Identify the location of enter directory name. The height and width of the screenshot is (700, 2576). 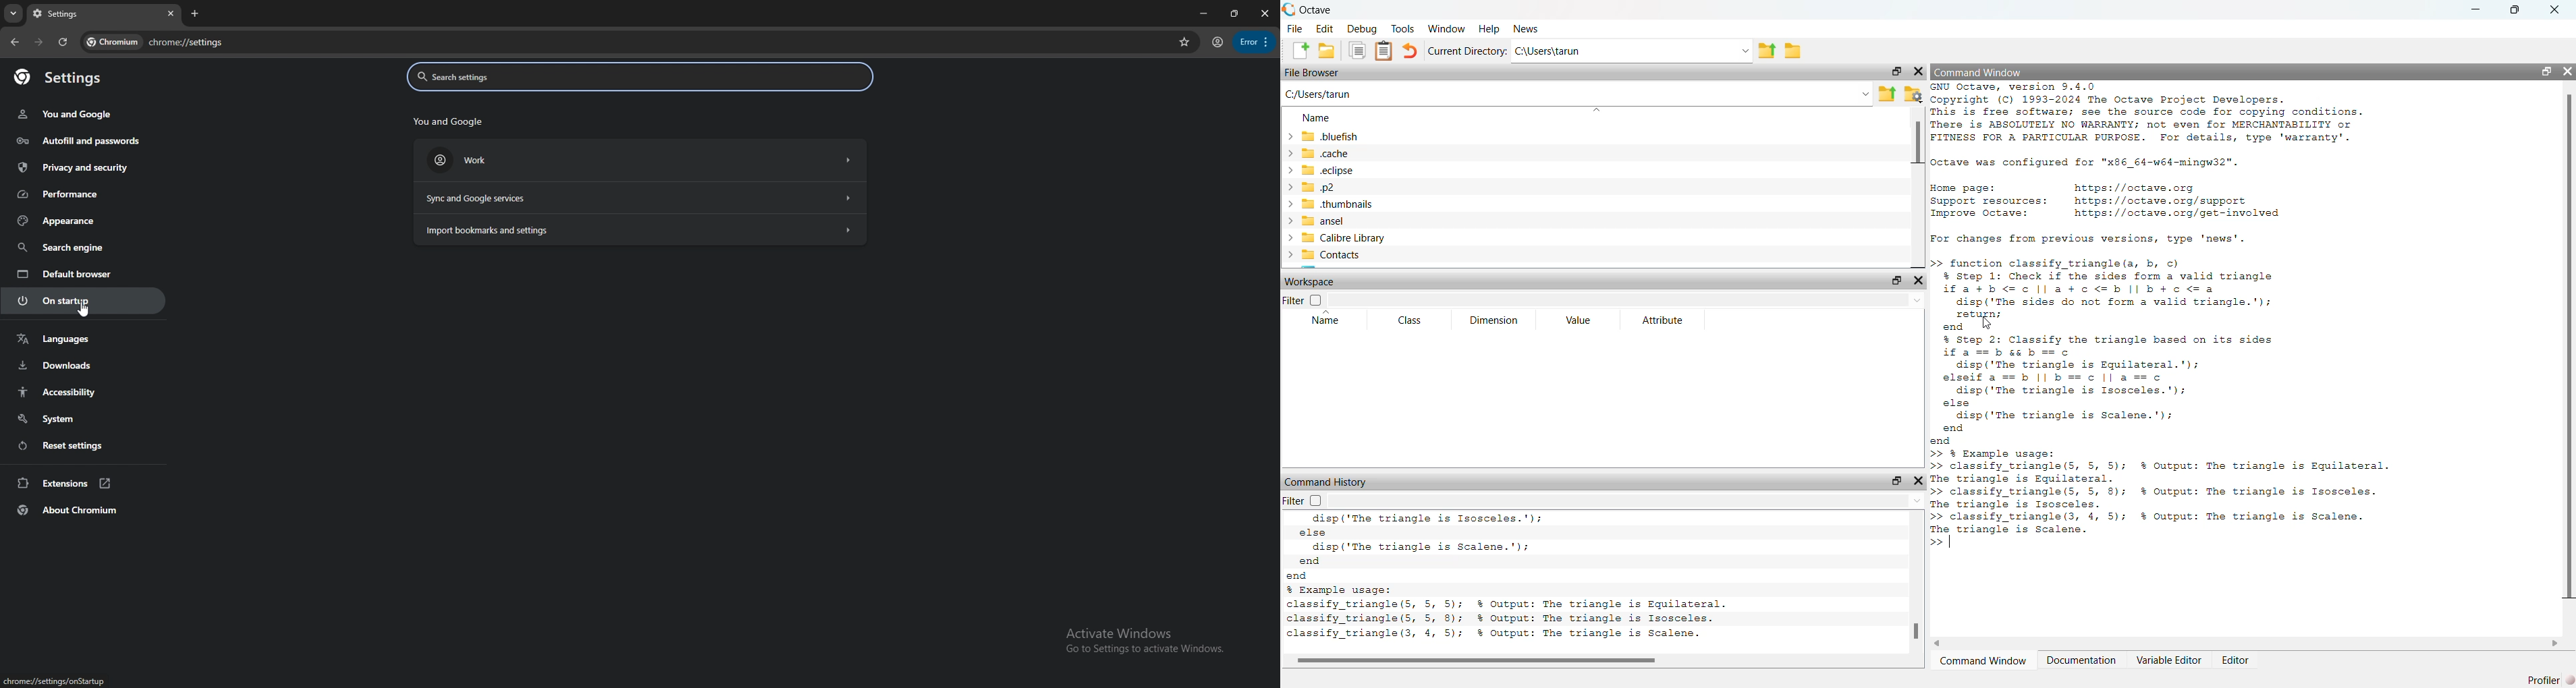
(1632, 52).